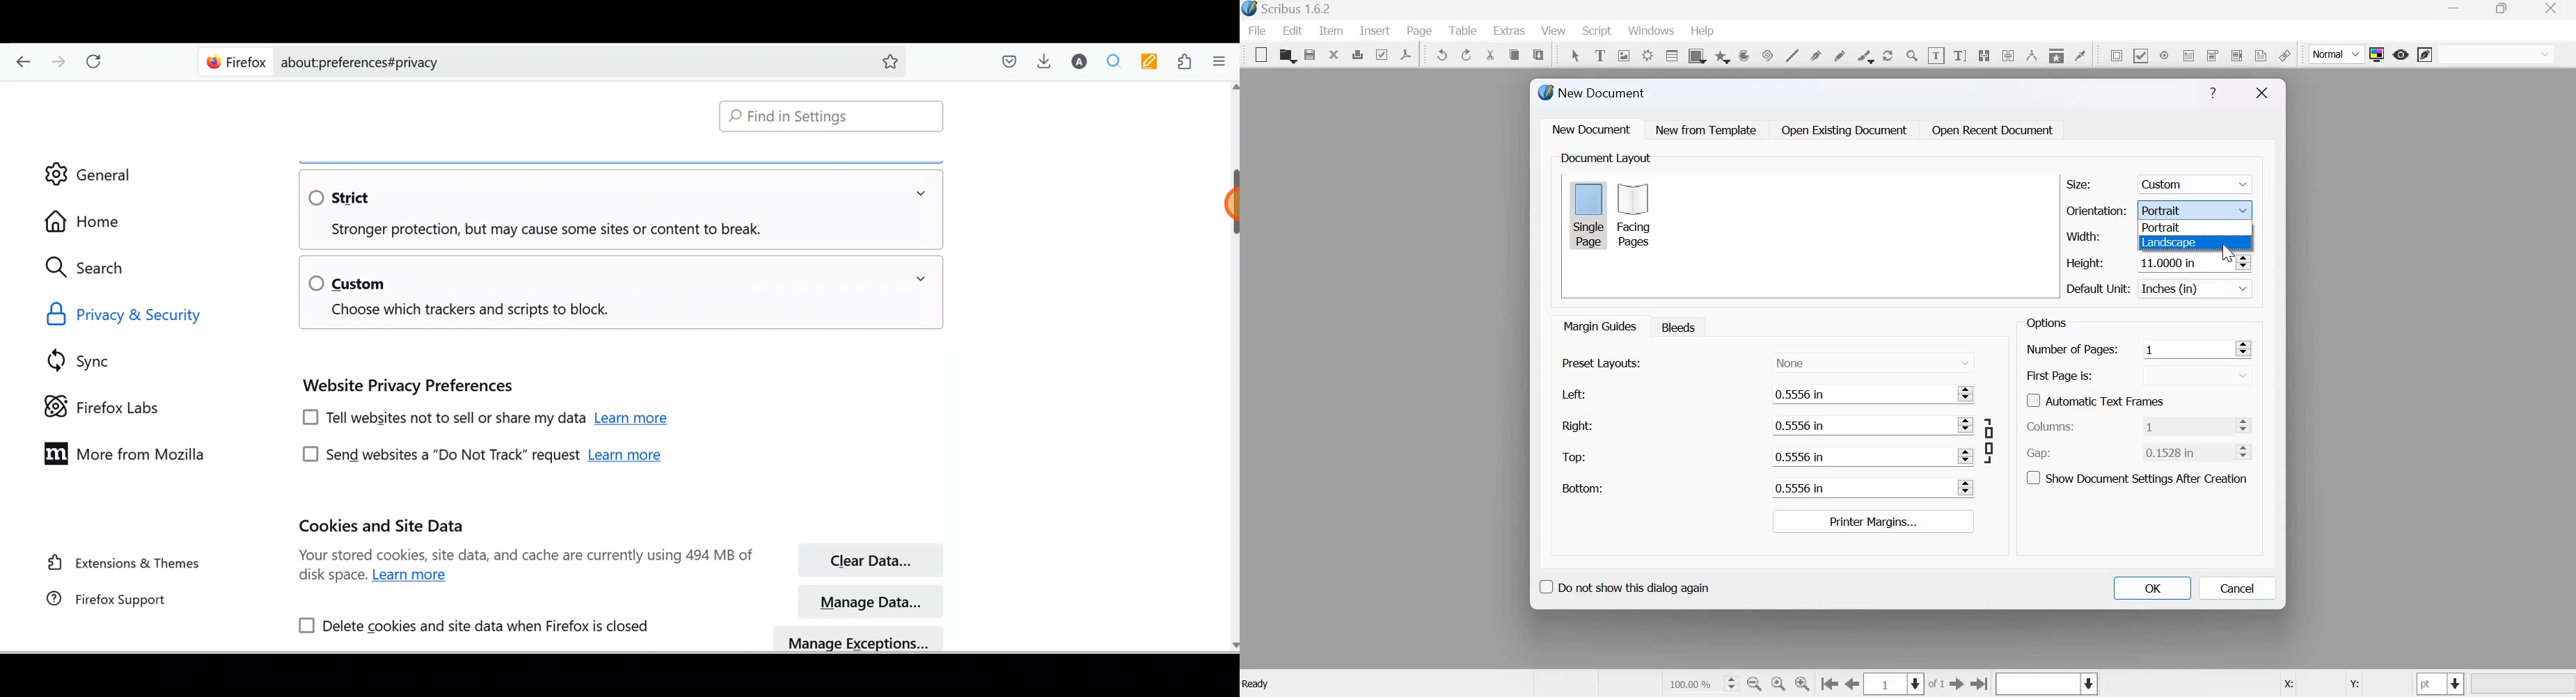  Describe the element at coordinates (2051, 427) in the screenshot. I see `Columns:` at that location.